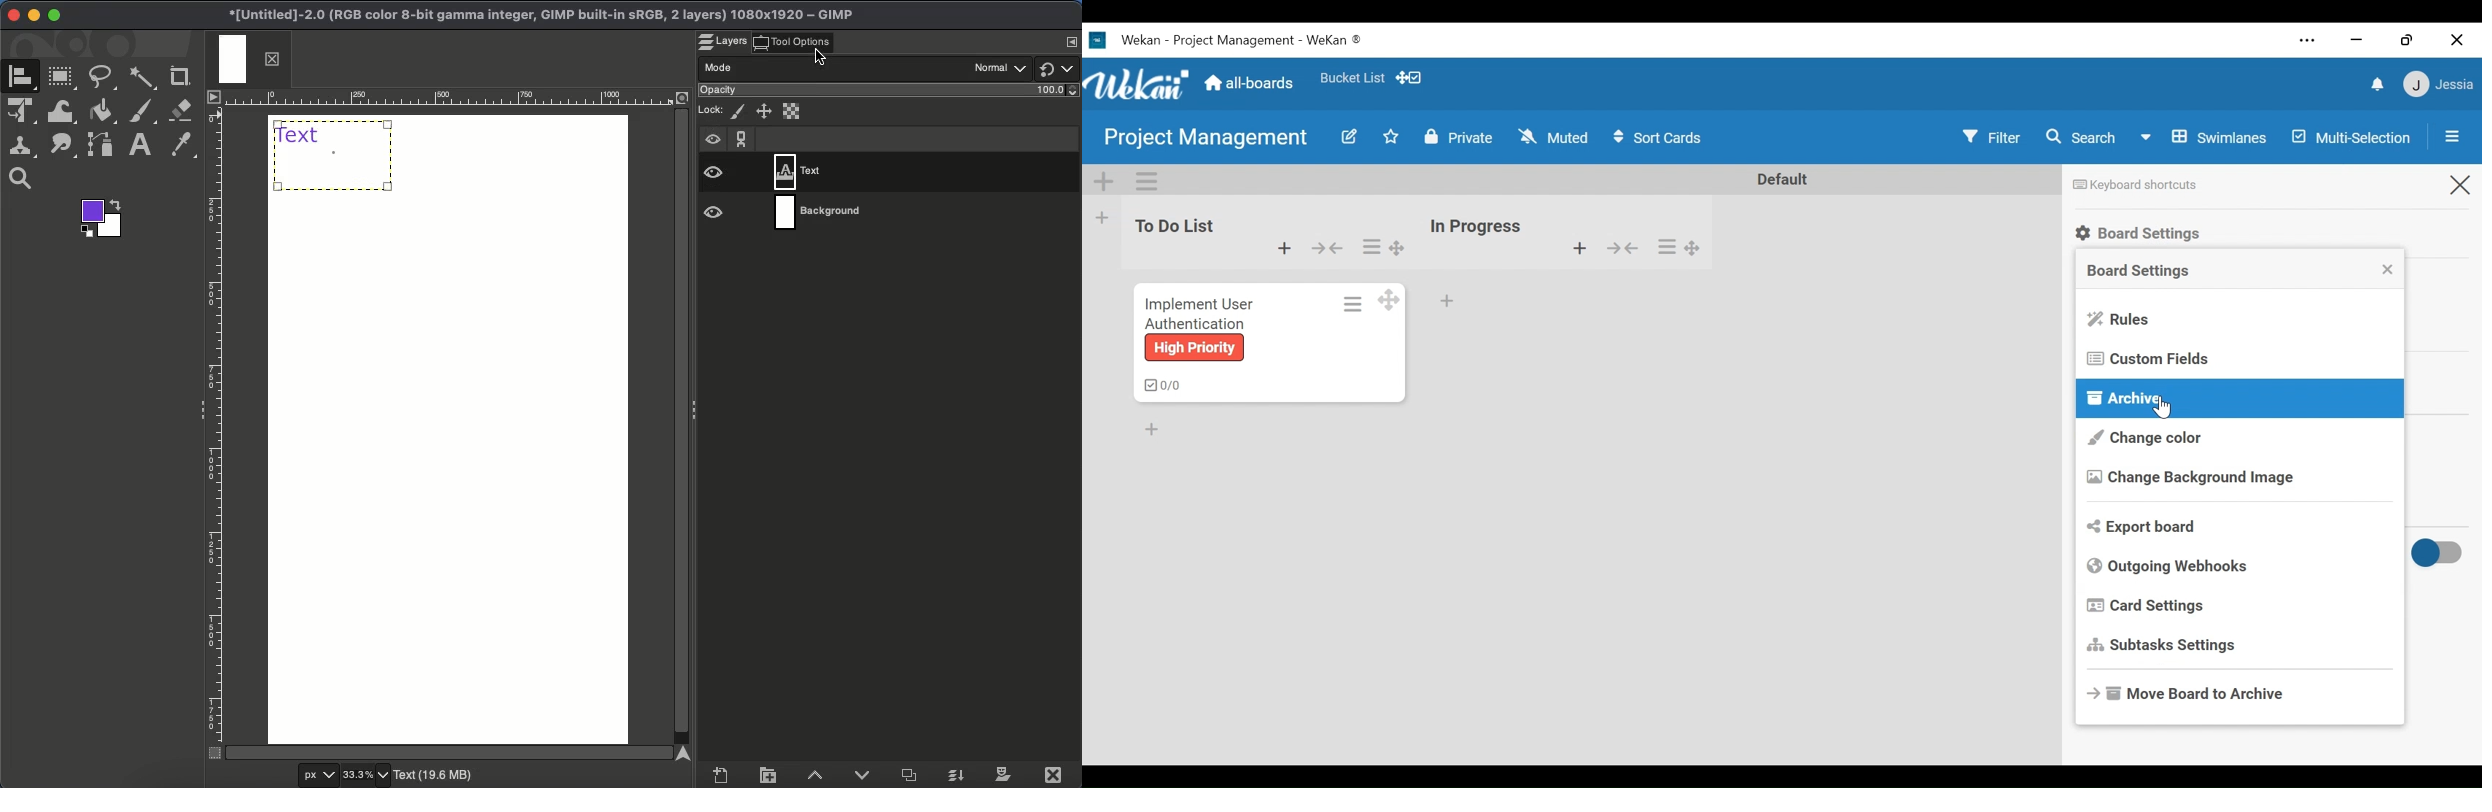 Image resolution: width=2492 pixels, height=812 pixels. Describe the element at coordinates (2306, 41) in the screenshot. I see `settings and more` at that location.